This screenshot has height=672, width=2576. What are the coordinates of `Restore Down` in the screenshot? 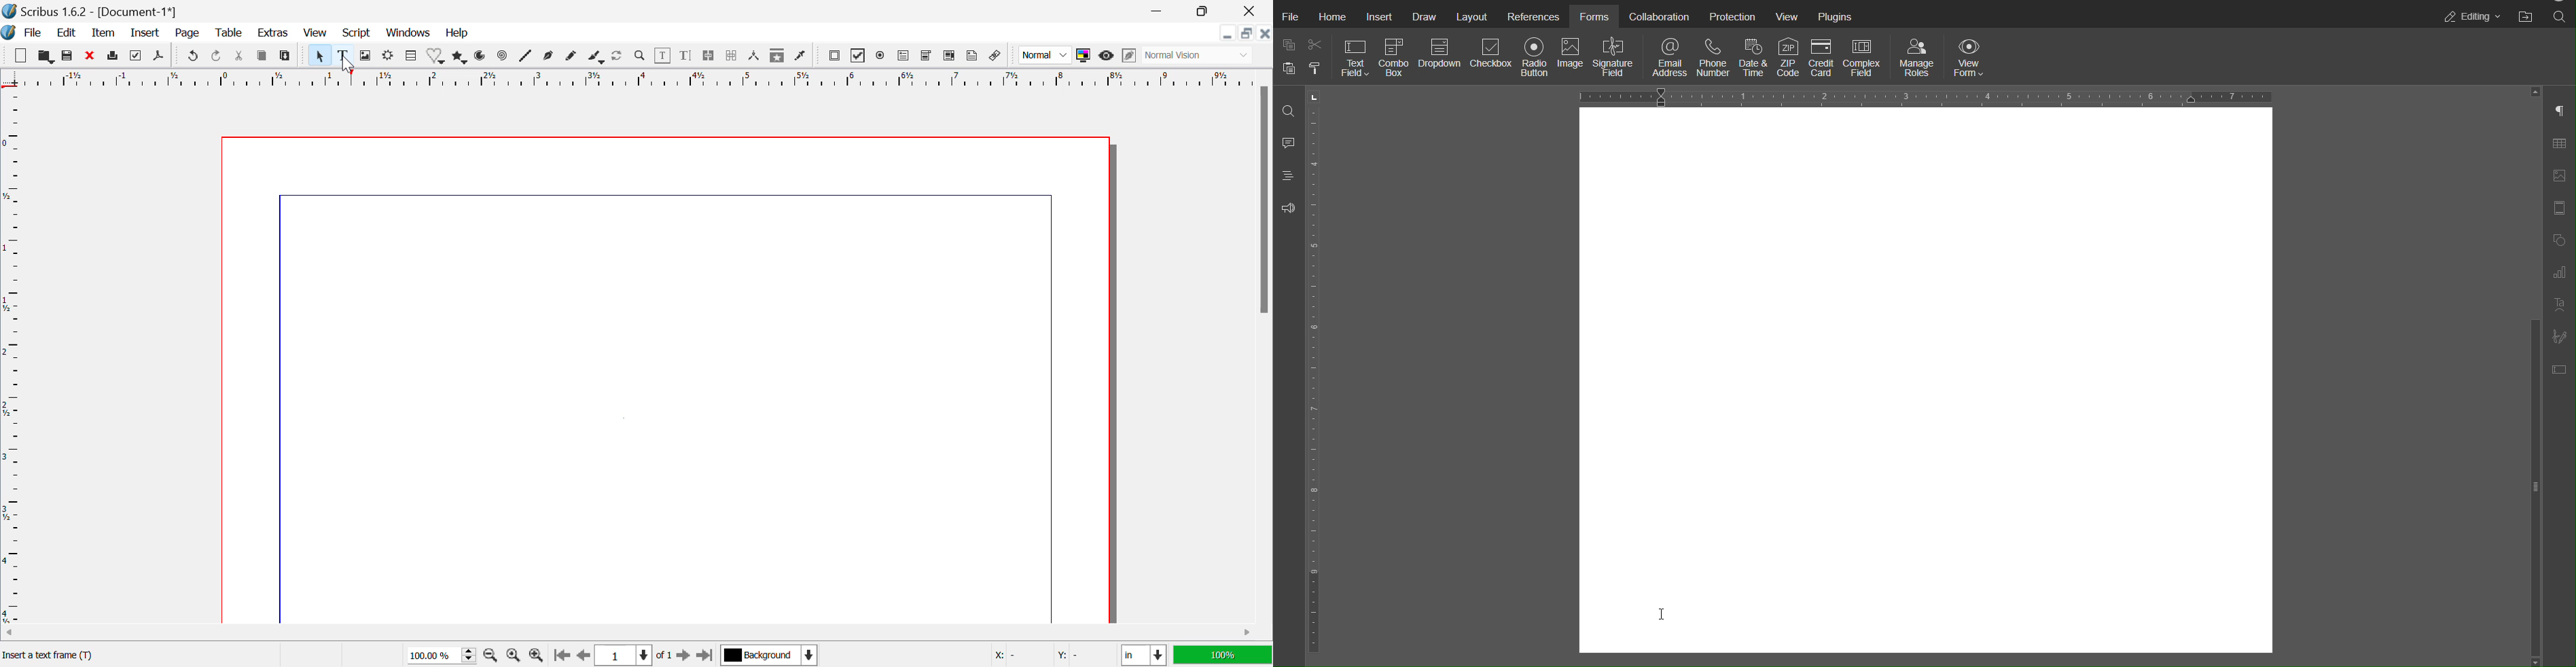 It's located at (1160, 10).